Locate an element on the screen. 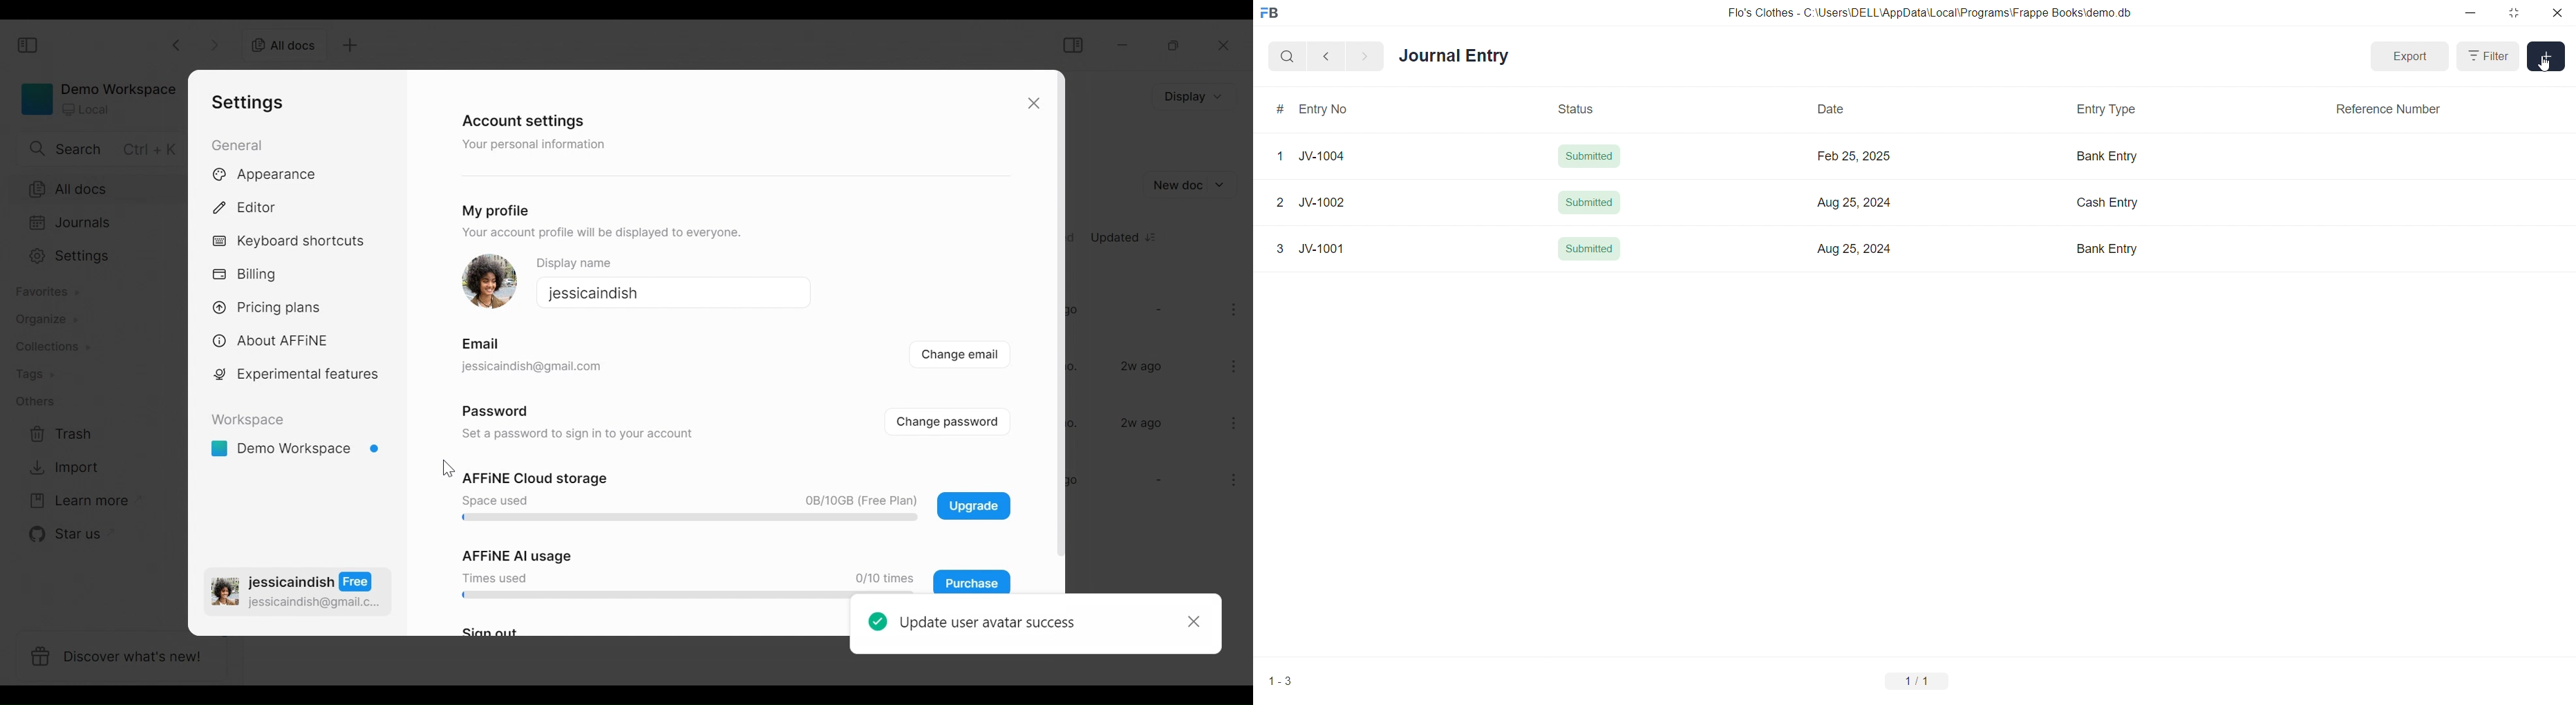 The image size is (2576, 728). add is located at coordinates (2550, 57).